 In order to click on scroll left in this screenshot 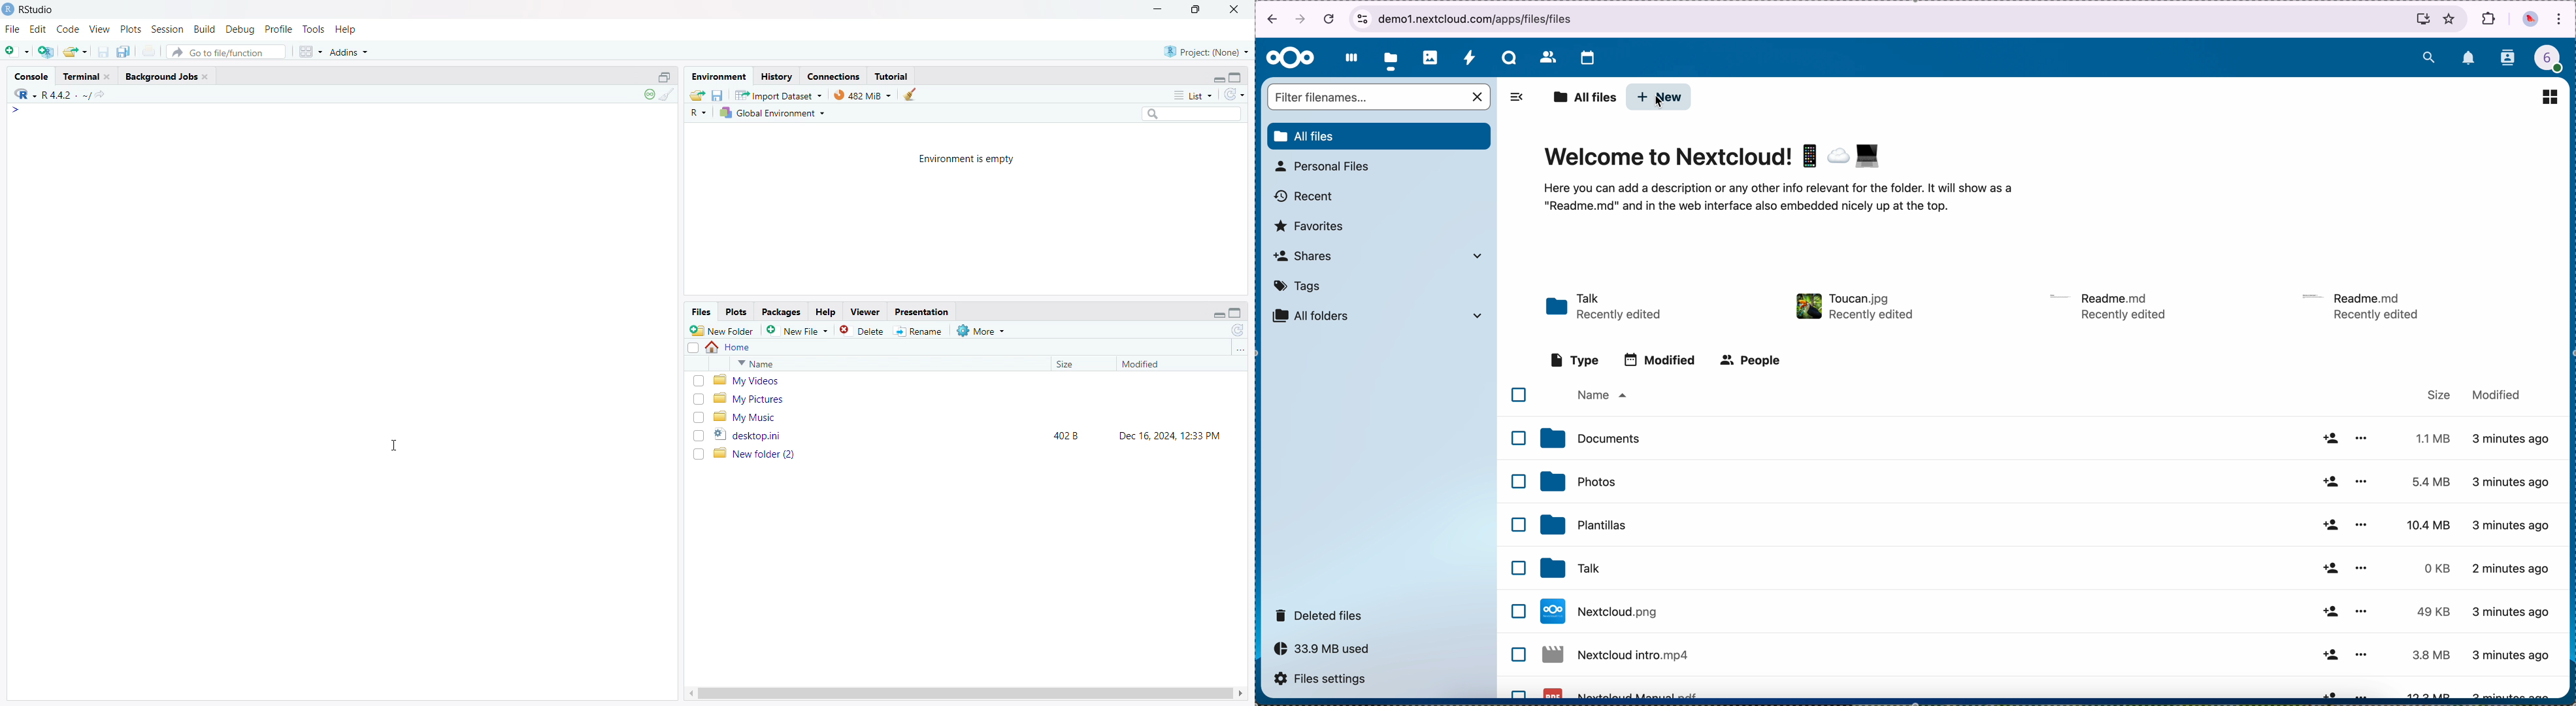, I will do `click(688, 694)`.